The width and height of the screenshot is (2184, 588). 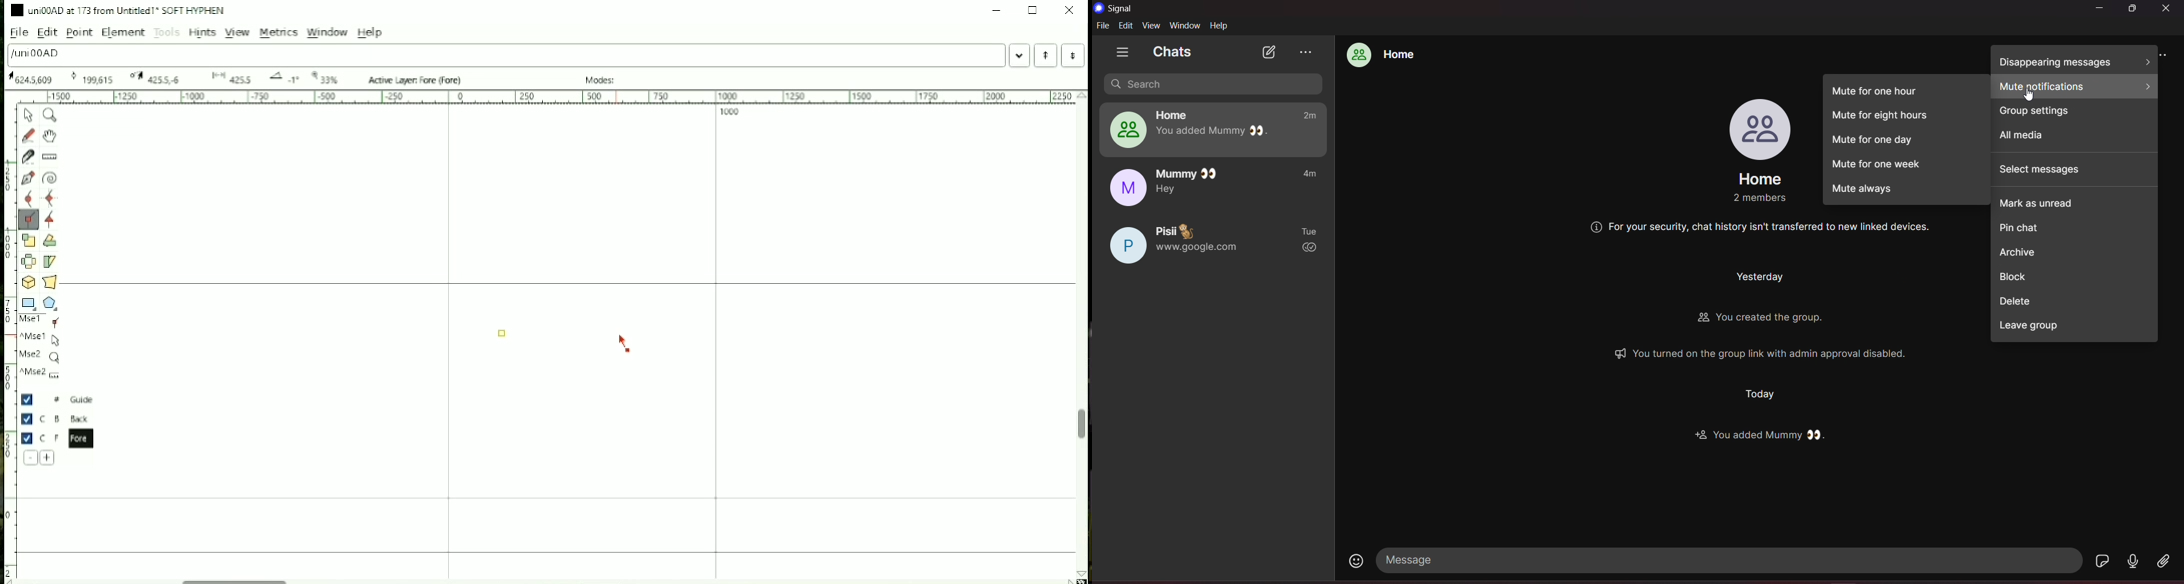 What do you see at coordinates (2081, 198) in the screenshot?
I see `mark as unread` at bounding box center [2081, 198].